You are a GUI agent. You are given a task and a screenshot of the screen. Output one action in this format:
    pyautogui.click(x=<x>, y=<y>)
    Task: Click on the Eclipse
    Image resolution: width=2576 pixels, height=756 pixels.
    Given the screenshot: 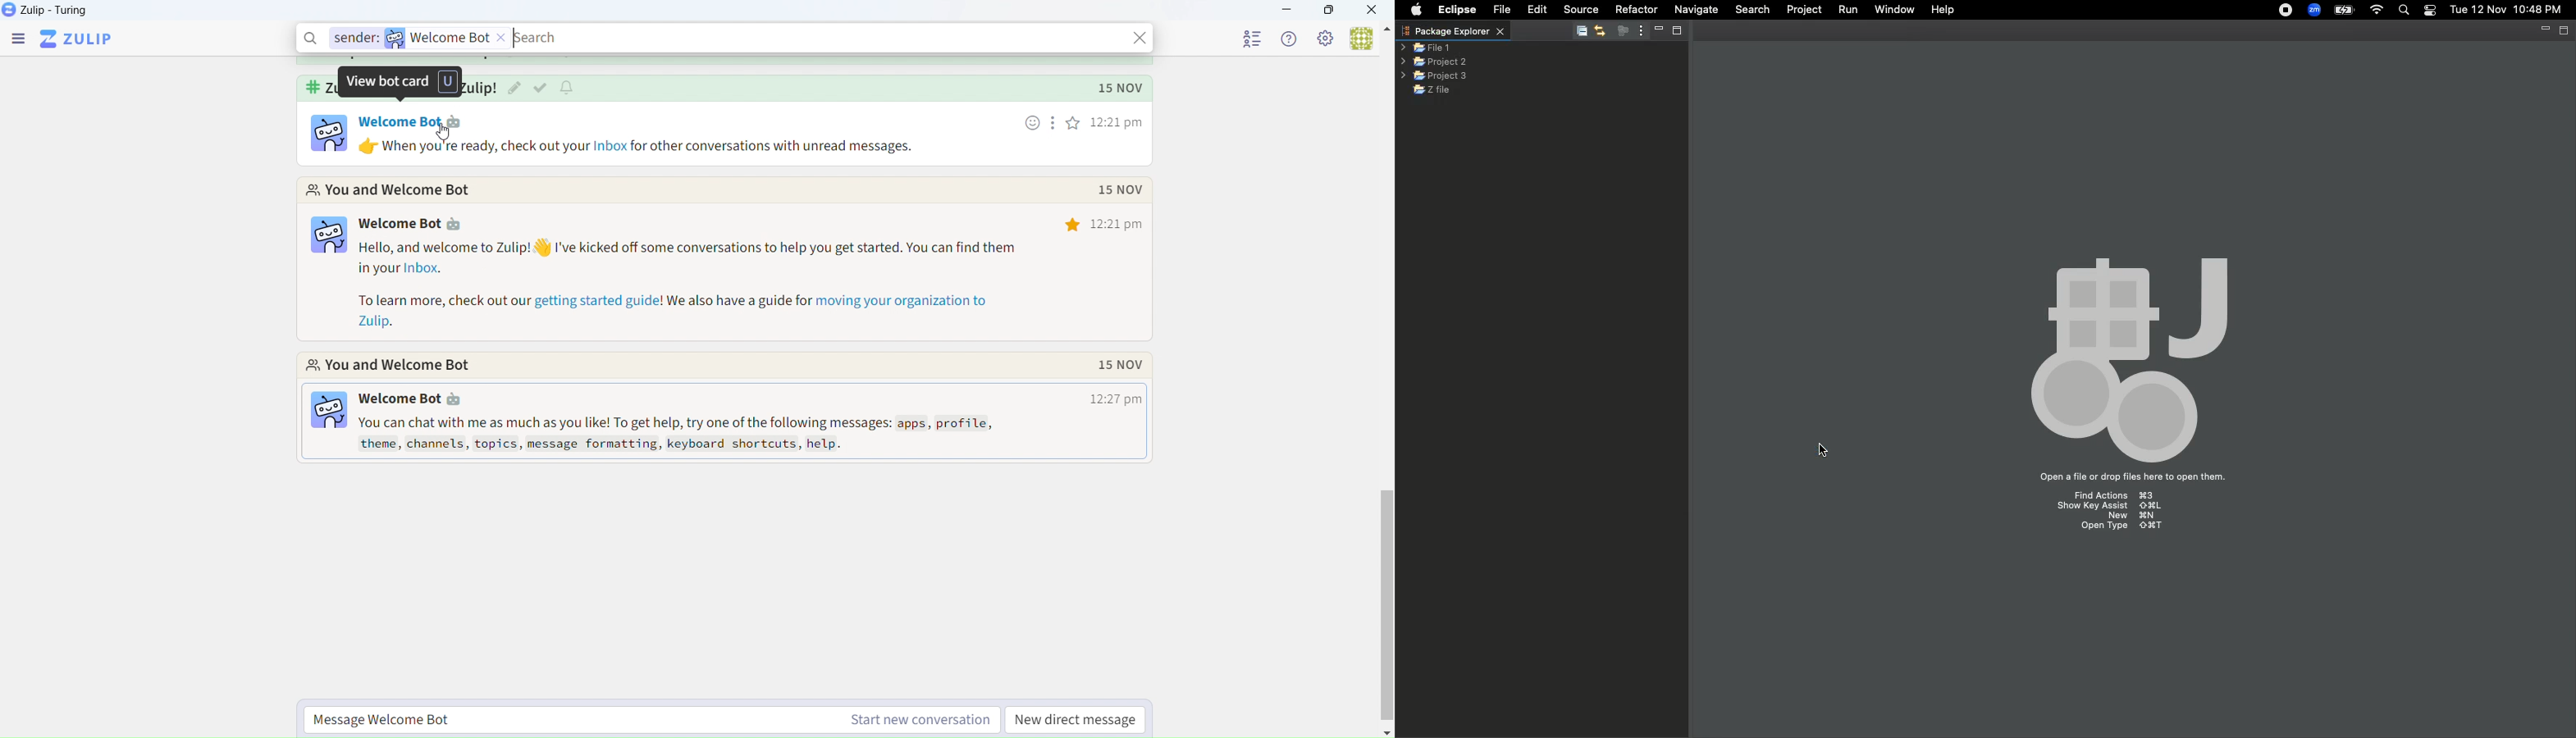 What is the action you would take?
    pyautogui.click(x=1459, y=10)
    